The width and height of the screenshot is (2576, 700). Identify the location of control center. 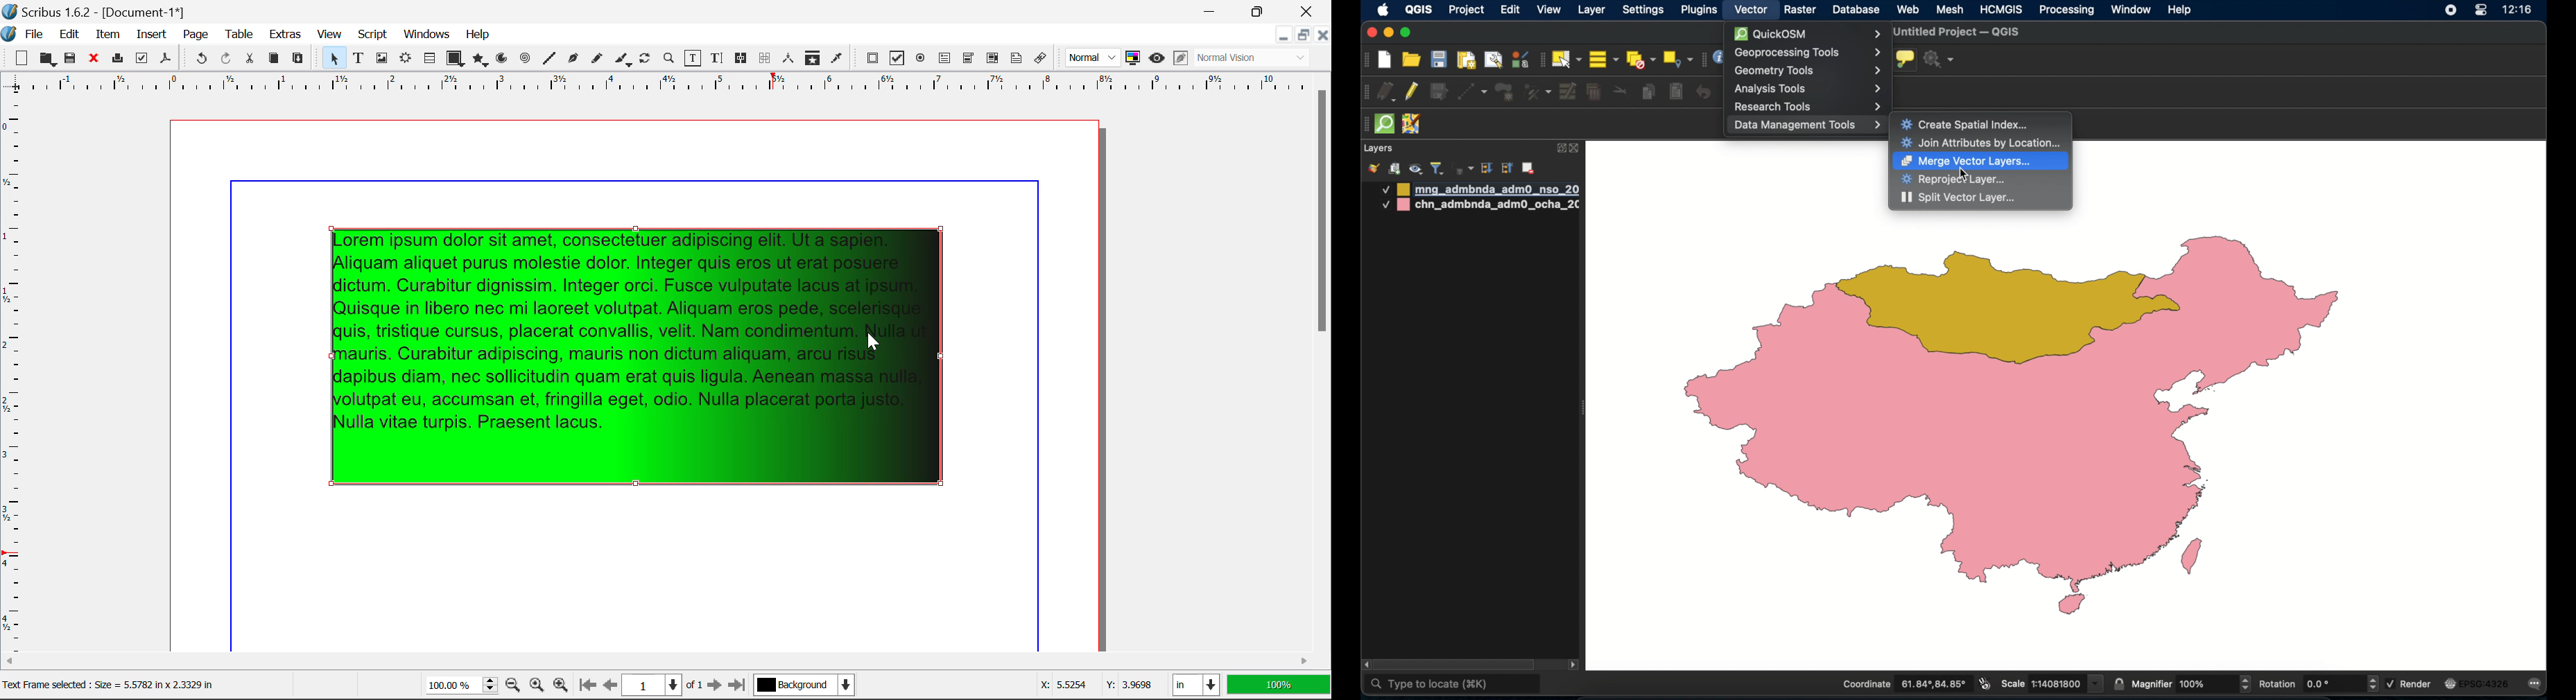
(2480, 11).